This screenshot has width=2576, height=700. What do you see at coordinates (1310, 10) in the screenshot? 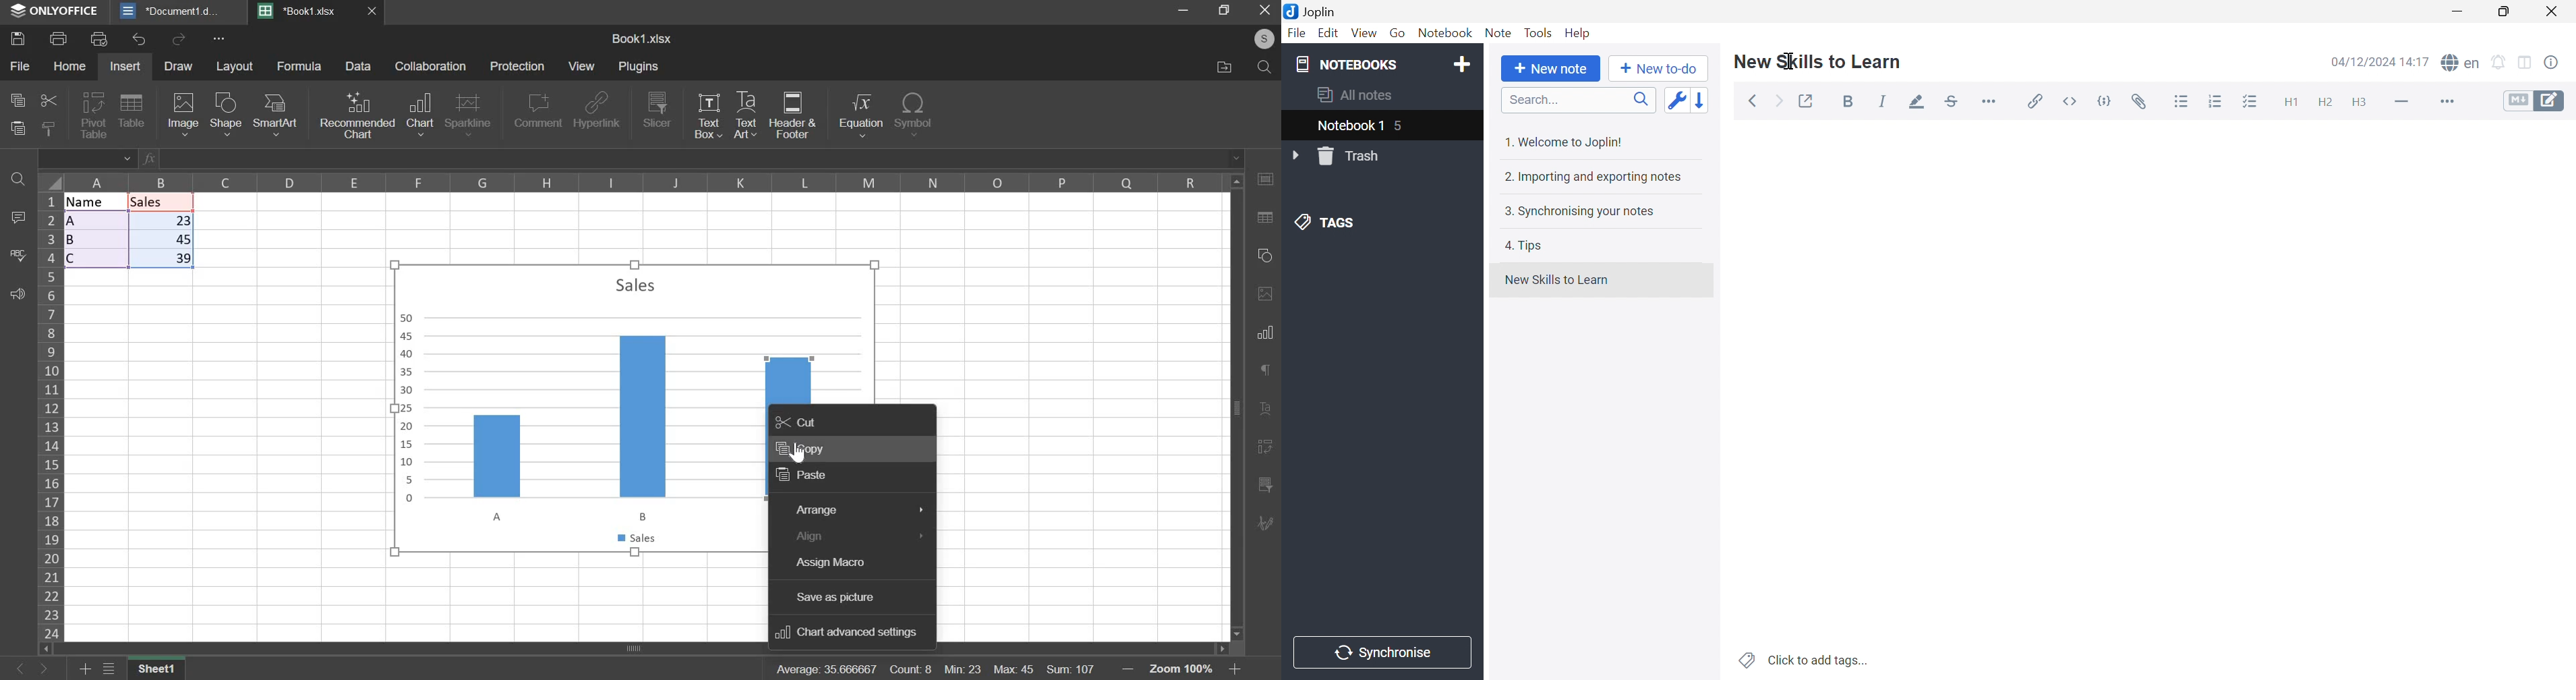
I see `Joplin` at bounding box center [1310, 10].